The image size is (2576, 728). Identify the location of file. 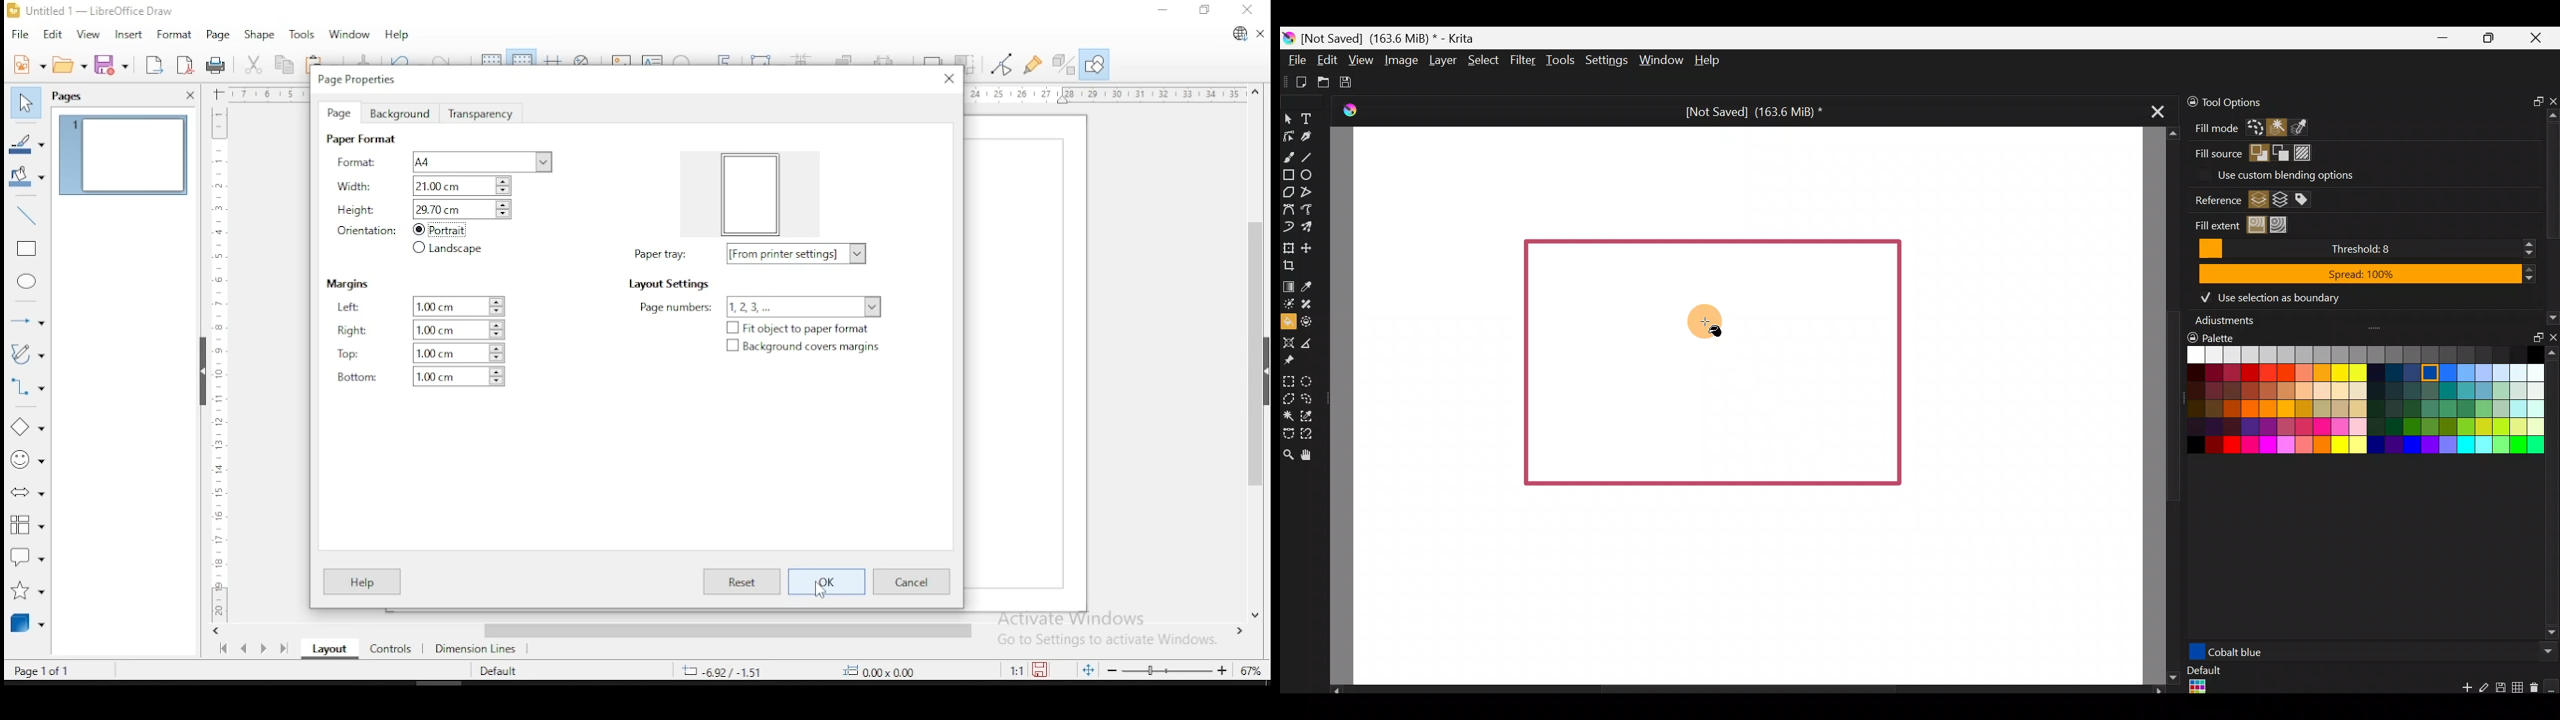
(19, 35).